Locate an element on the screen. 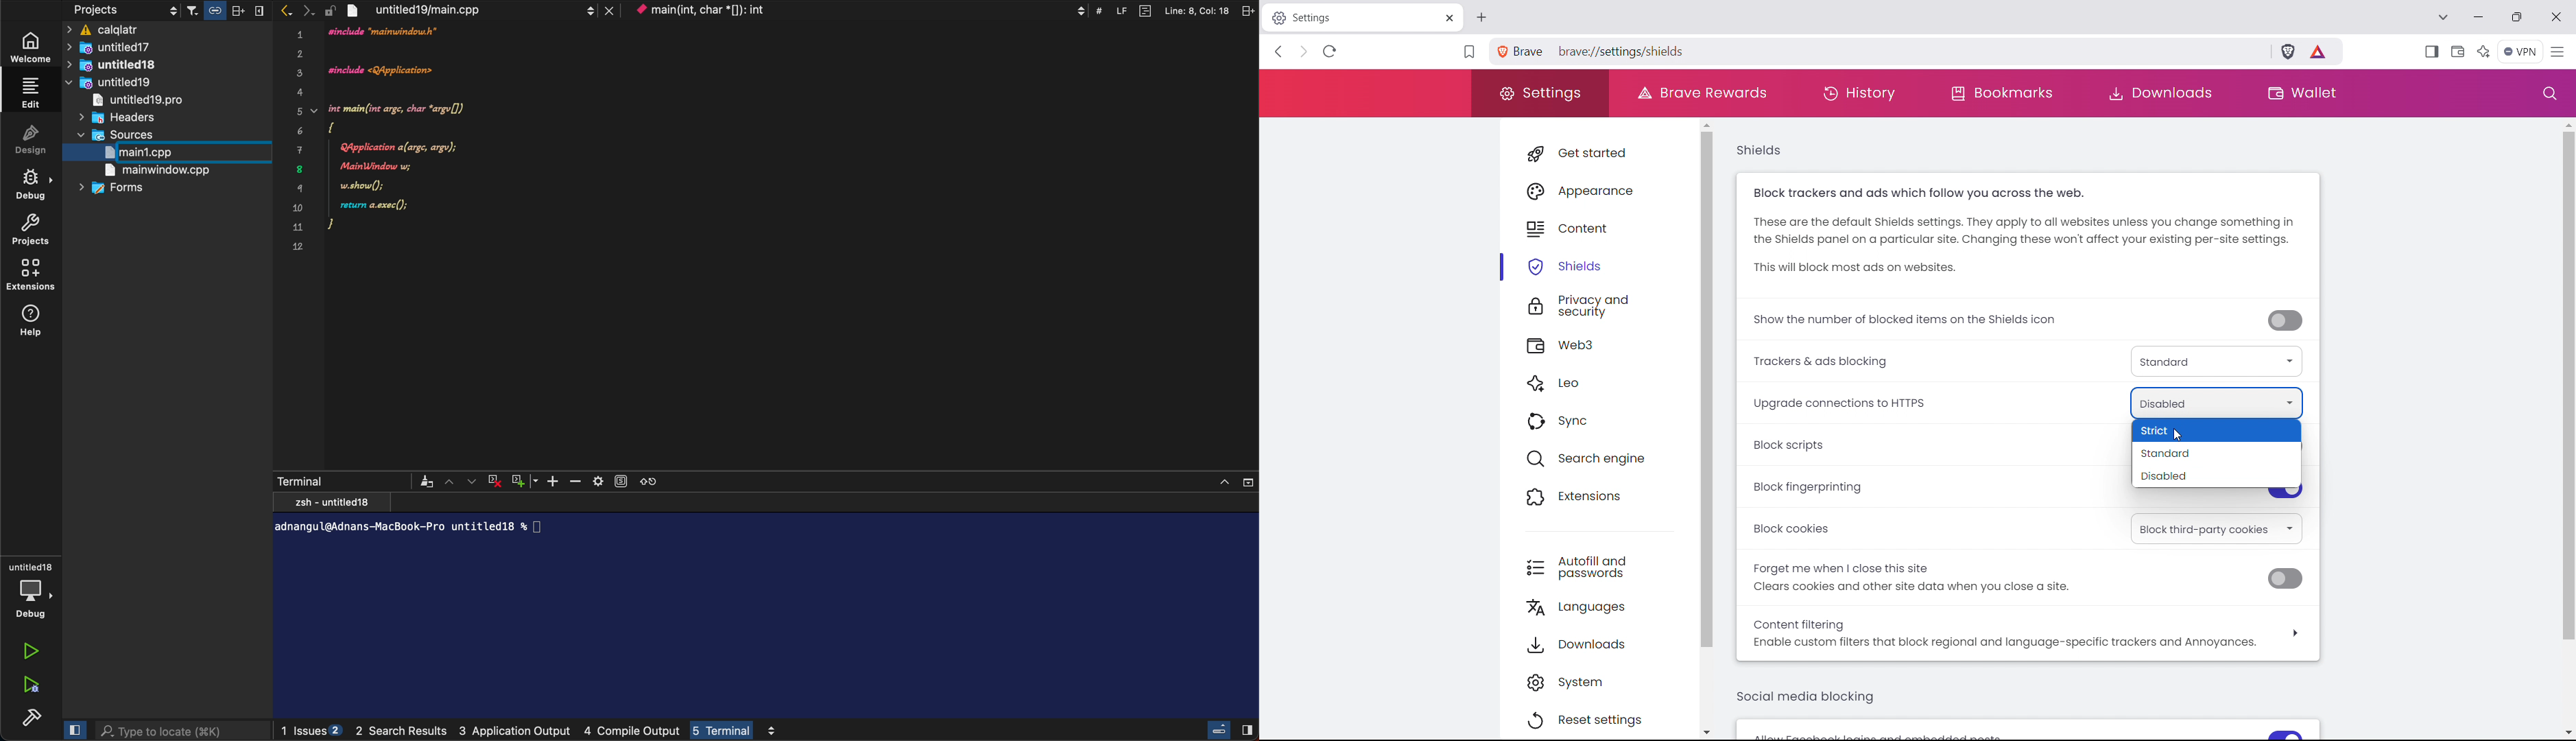 This screenshot has height=756, width=2576. downloads is located at coordinates (2163, 91).